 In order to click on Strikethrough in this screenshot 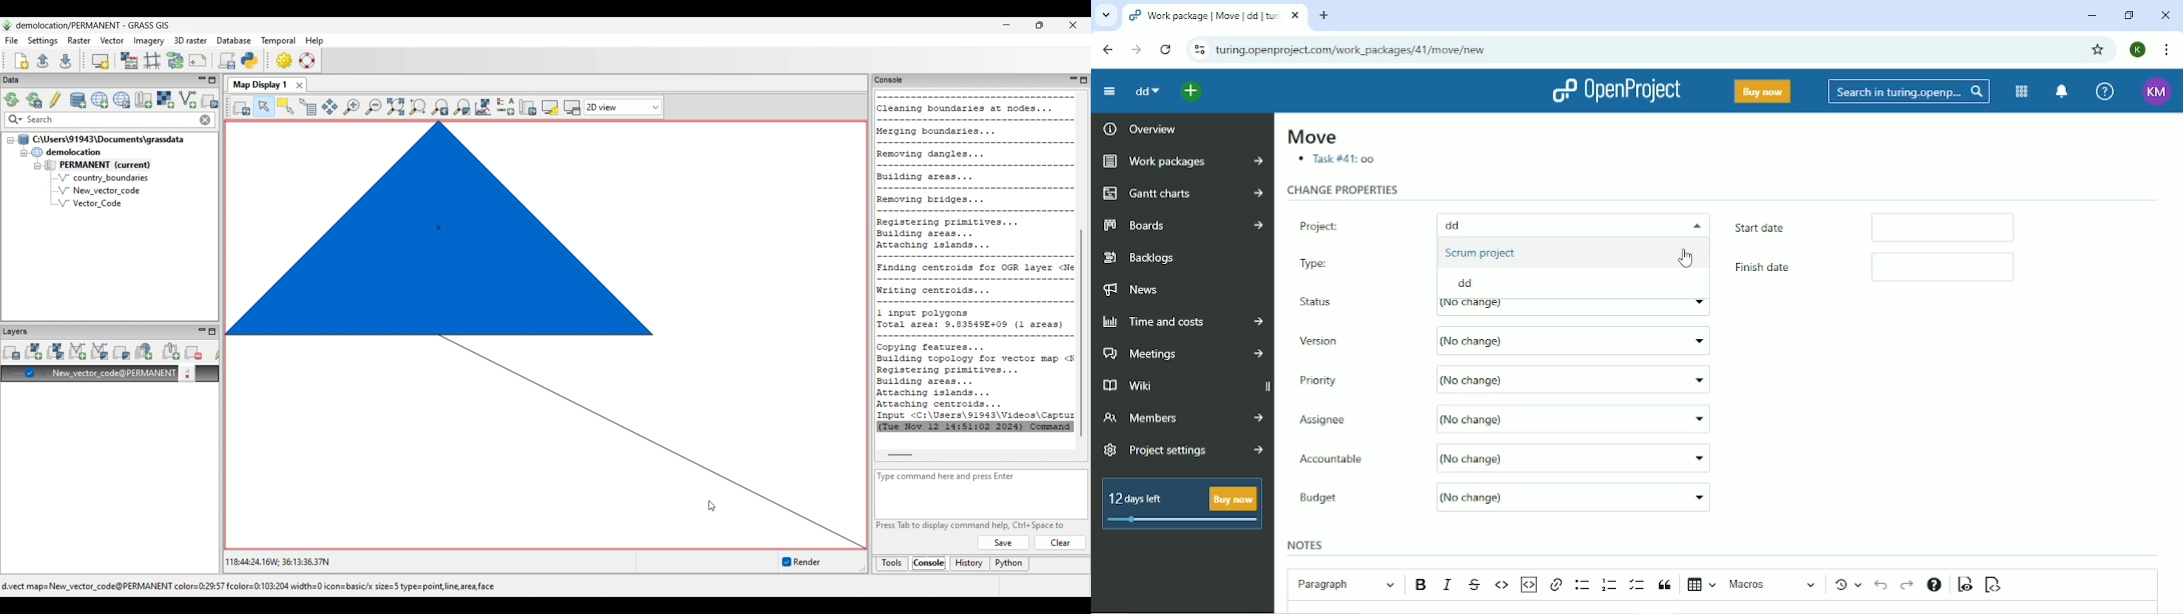, I will do `click(1476, 585)`.